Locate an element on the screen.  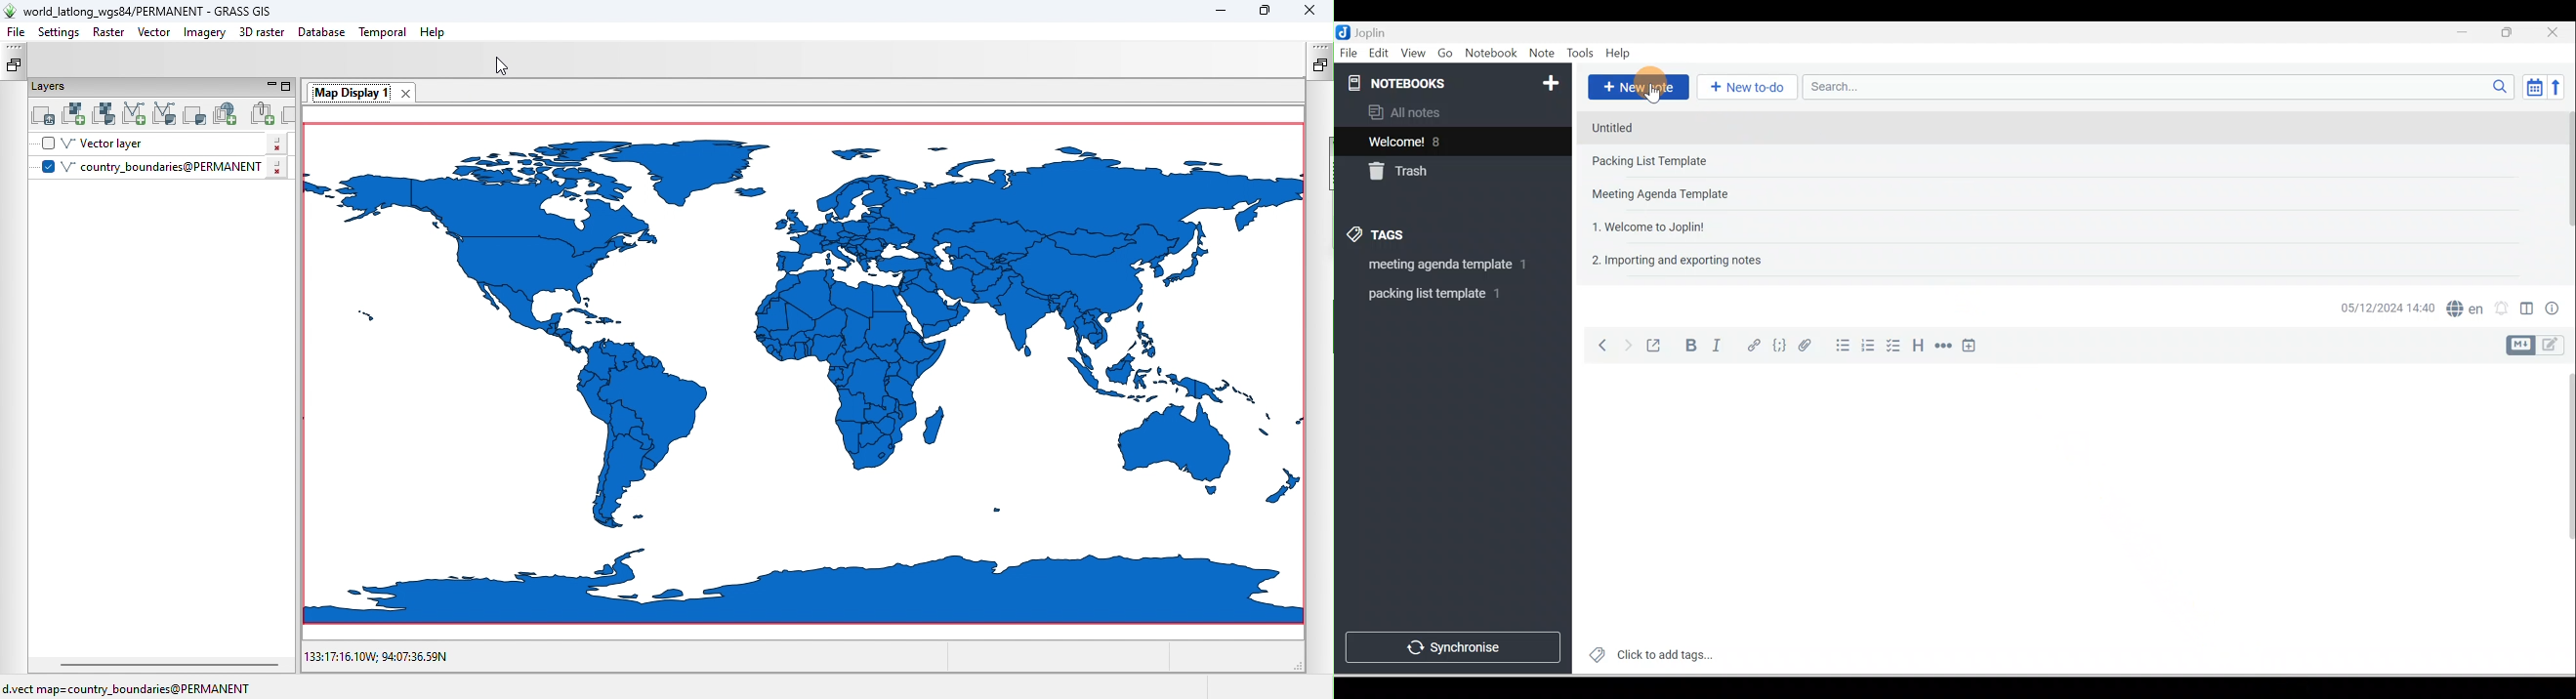
Set alarm is located at coordinates (2500, 309).